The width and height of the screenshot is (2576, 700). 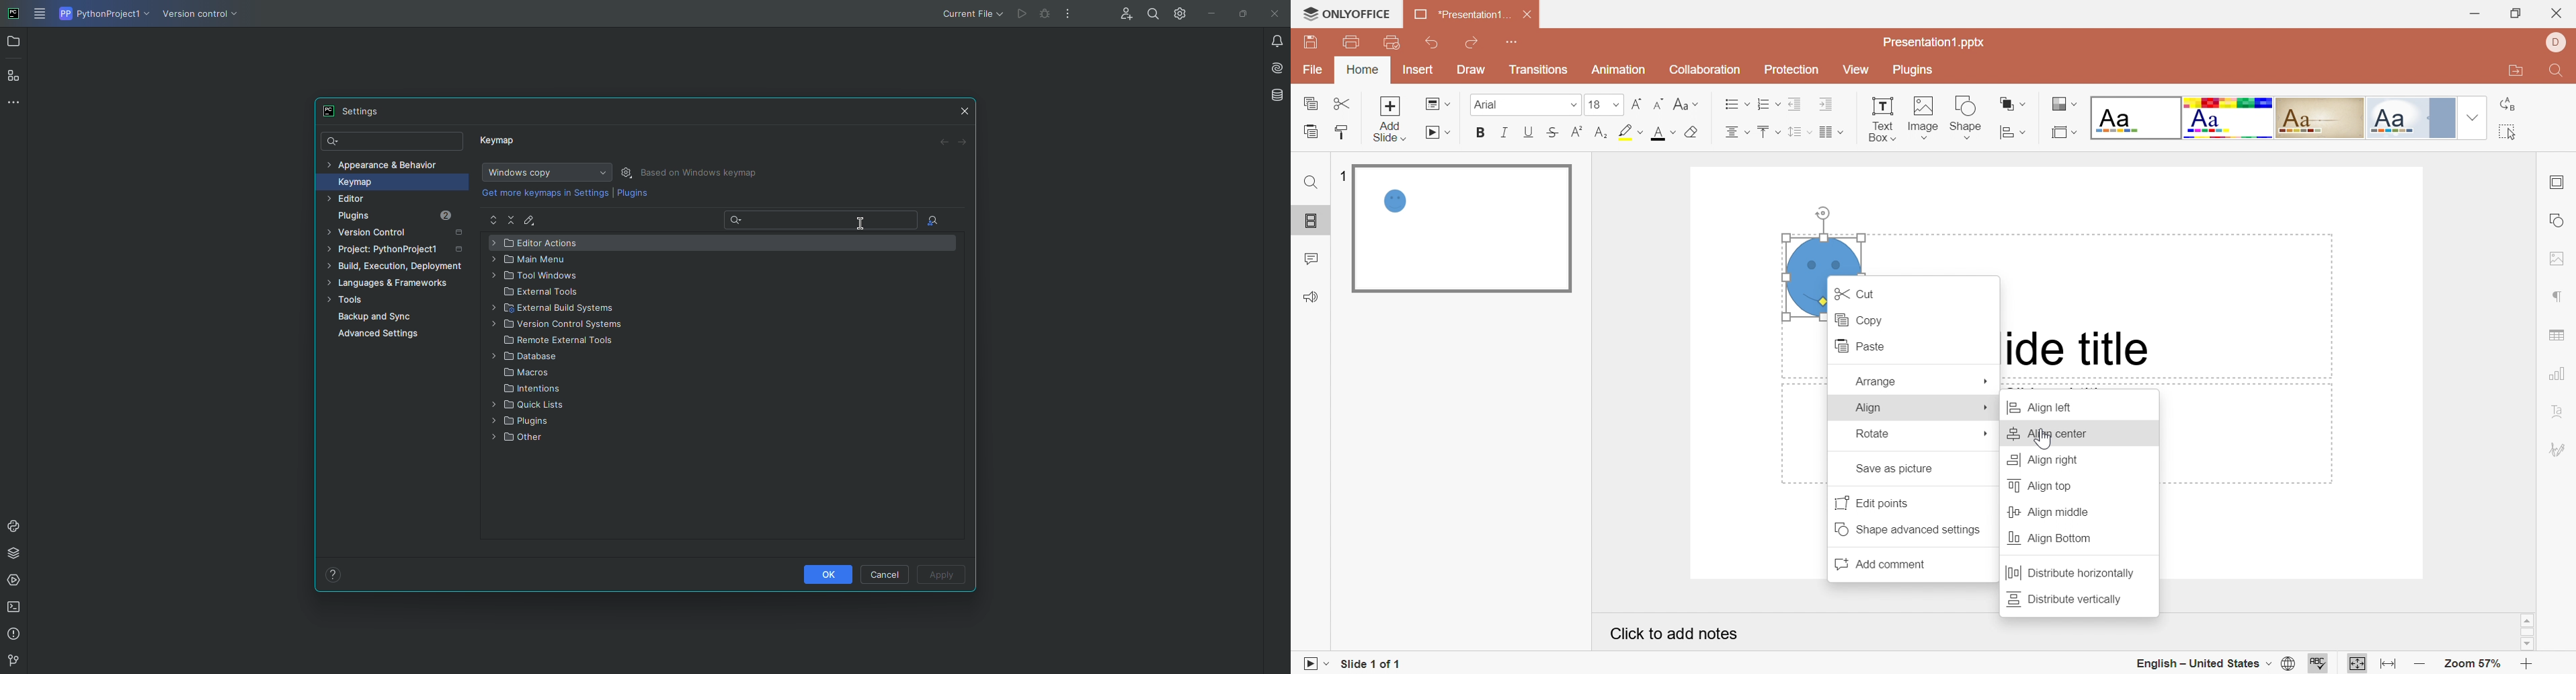 What do you see at coordinates (1314, 106) in the screenshot?
I see `Copy` at bounding box center [1314, 106].